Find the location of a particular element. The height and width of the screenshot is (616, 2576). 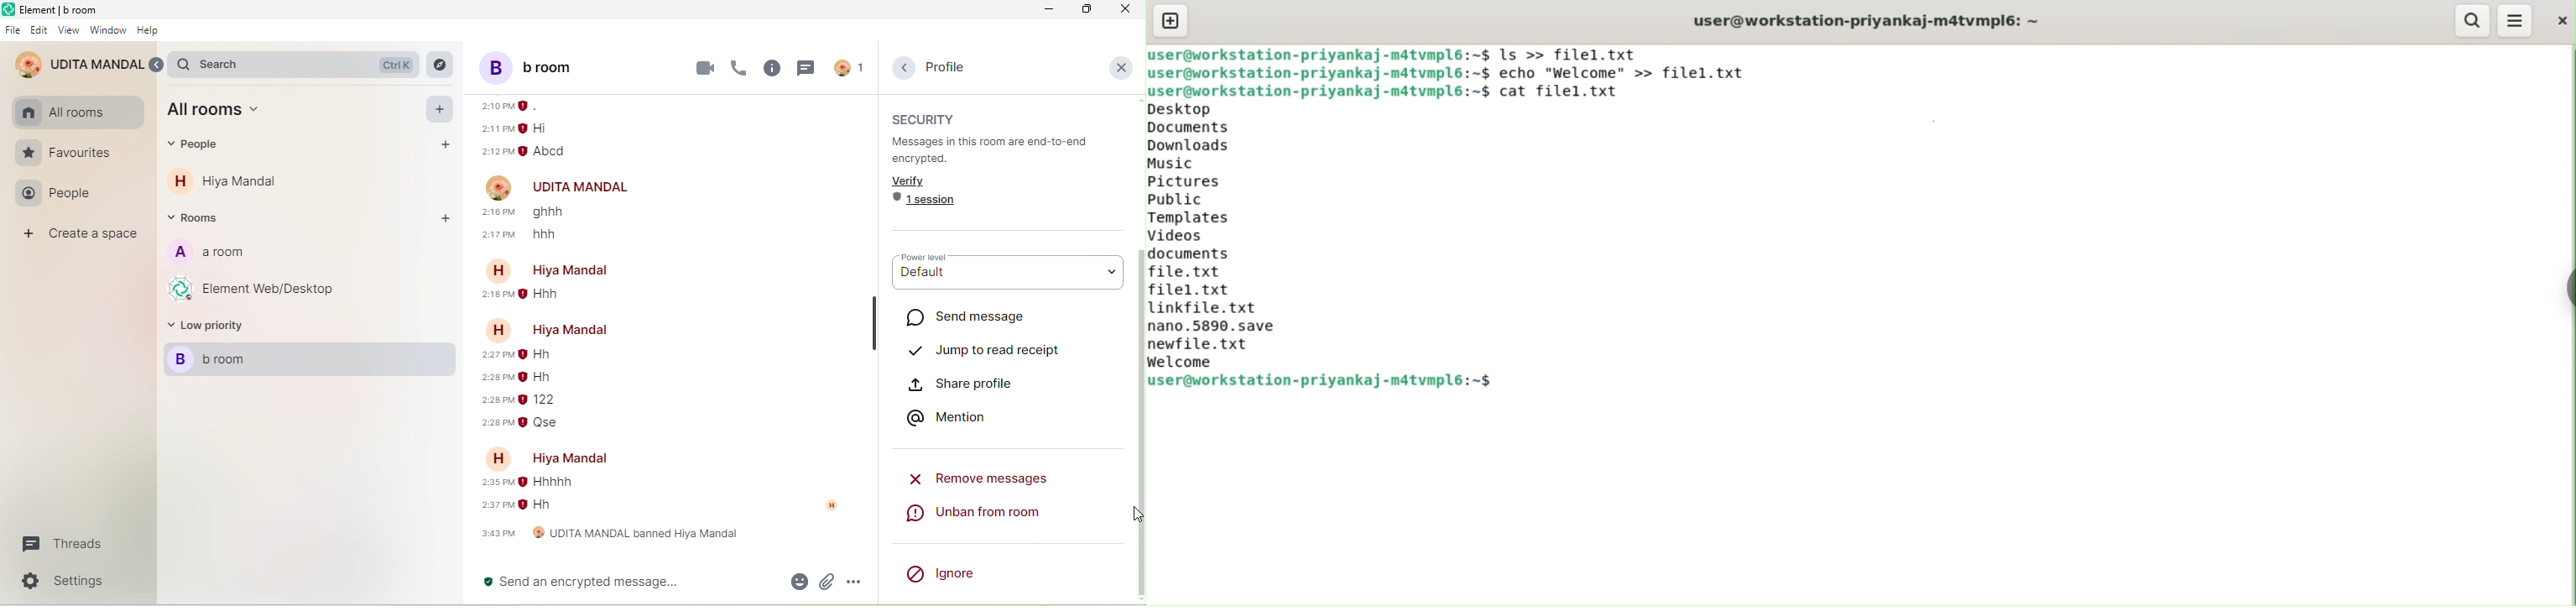

threads is located at coordinates (804, 67).